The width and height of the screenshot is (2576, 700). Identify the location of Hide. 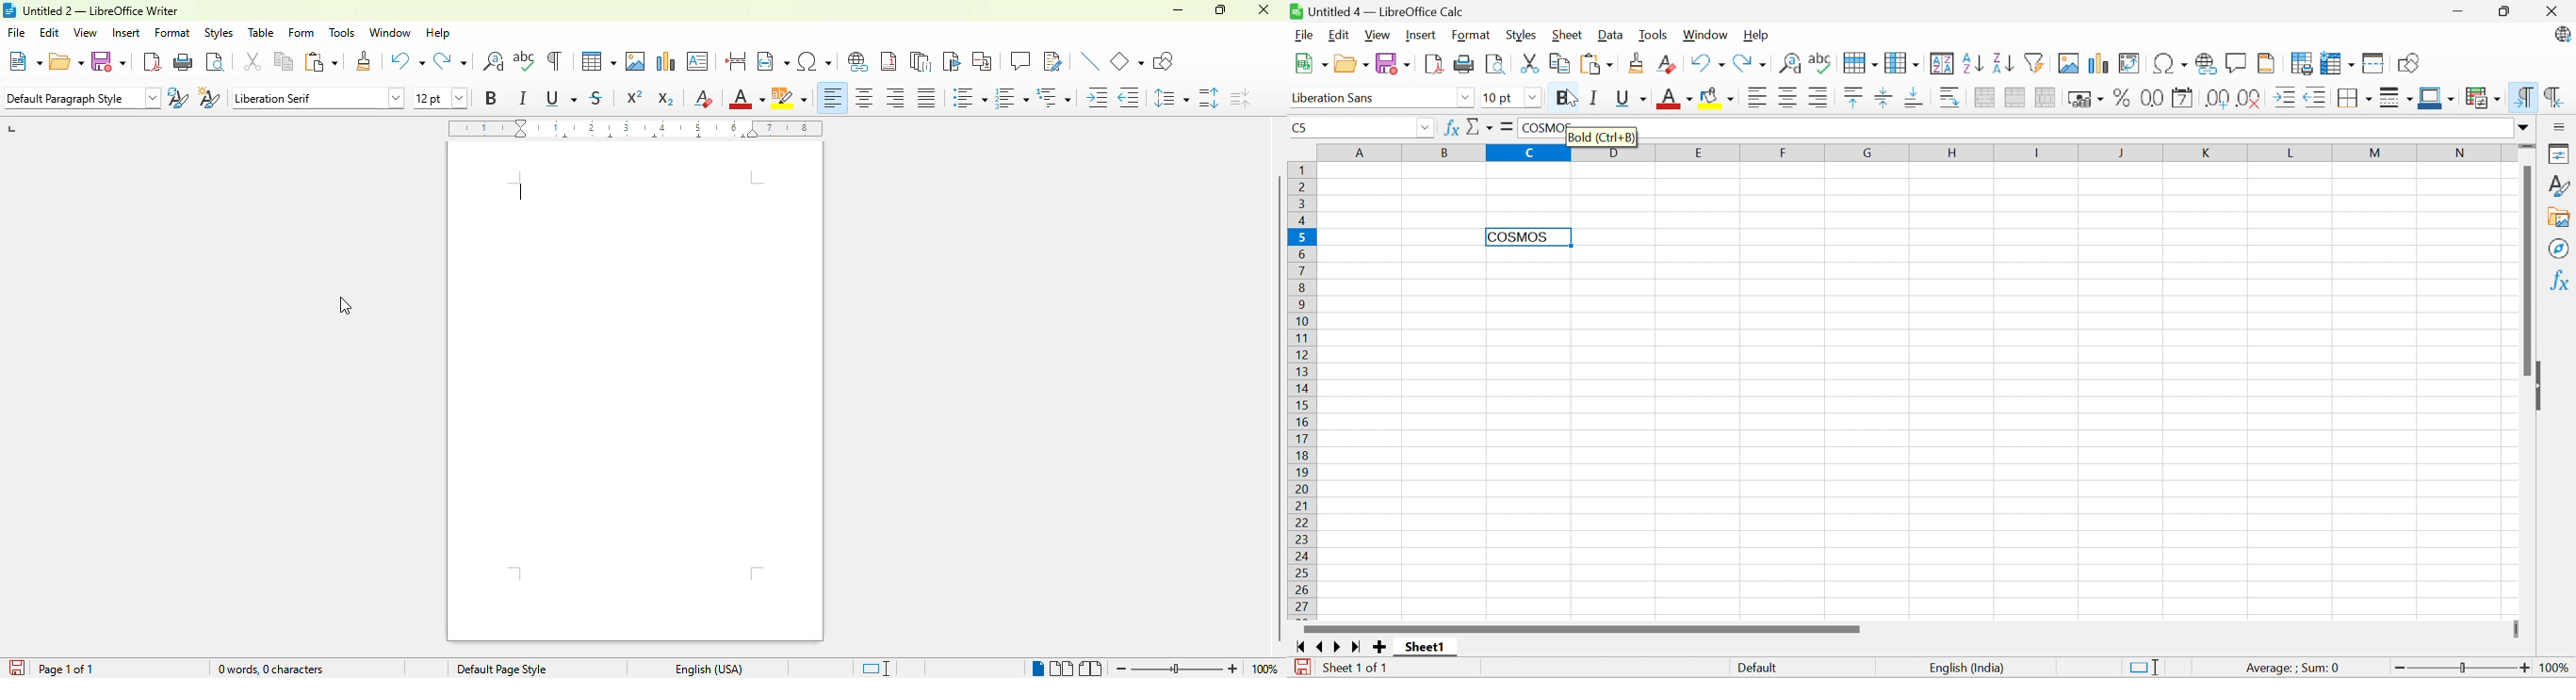
(2543, 385).